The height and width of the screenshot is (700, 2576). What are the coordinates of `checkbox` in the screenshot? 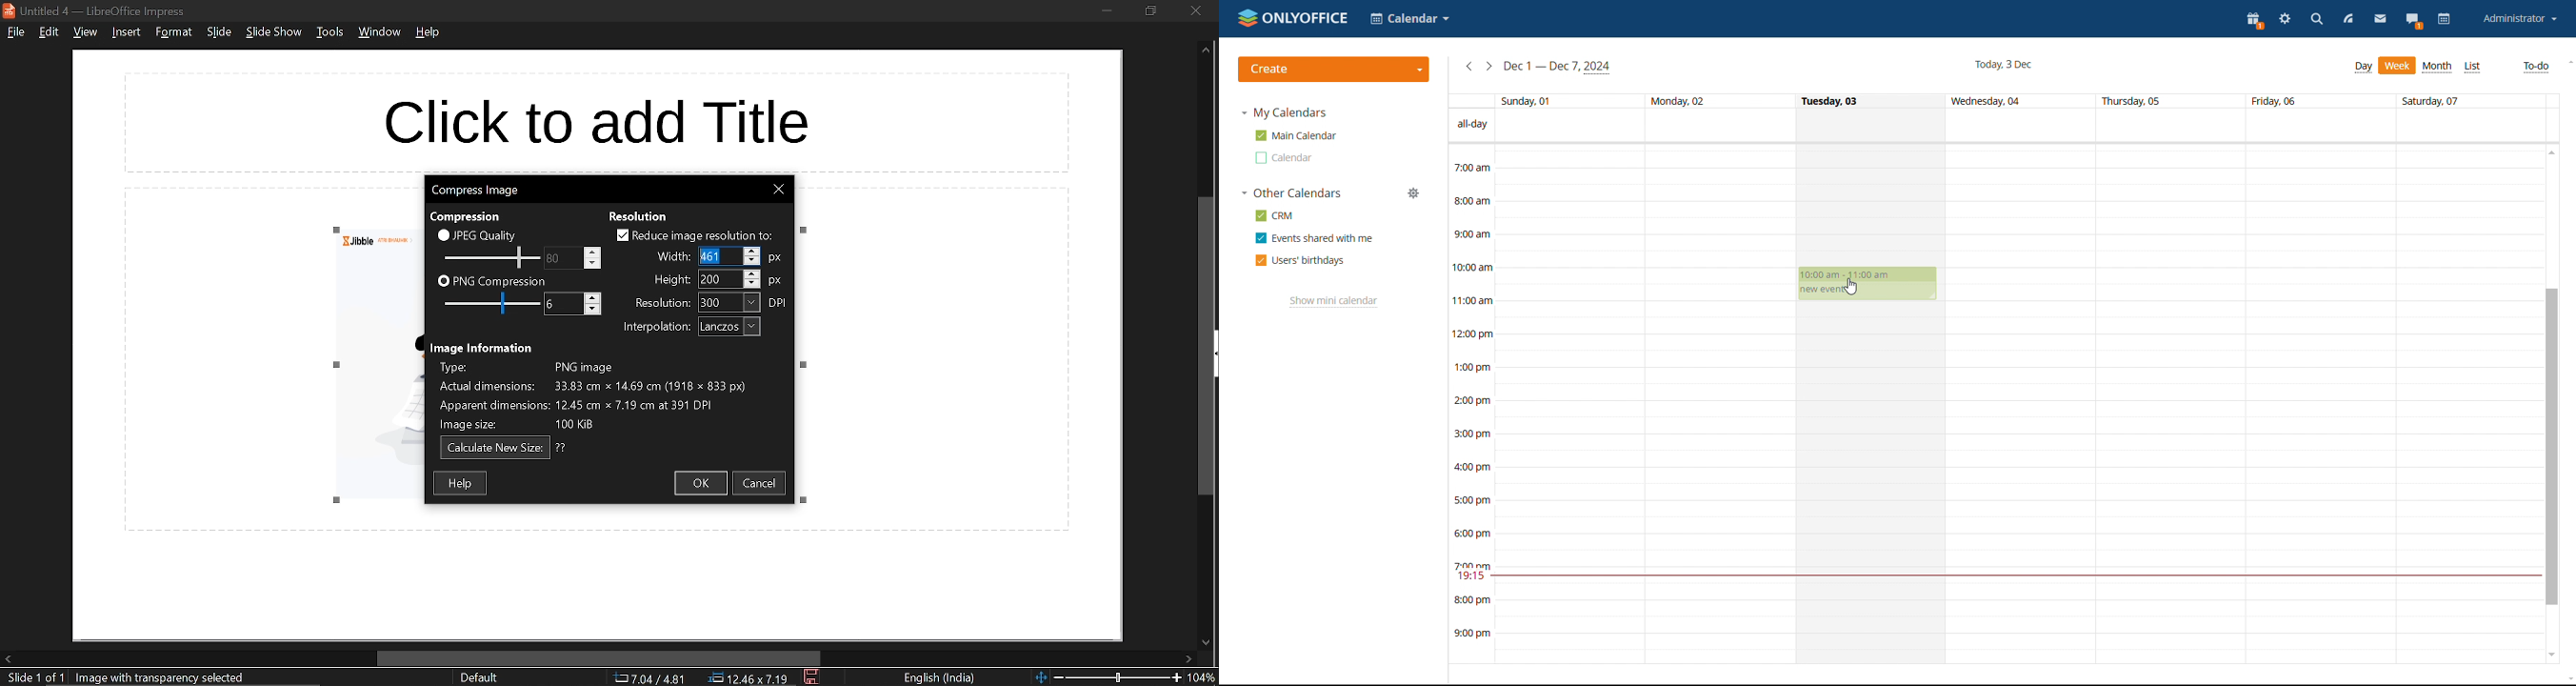 It's located at (620, 234).